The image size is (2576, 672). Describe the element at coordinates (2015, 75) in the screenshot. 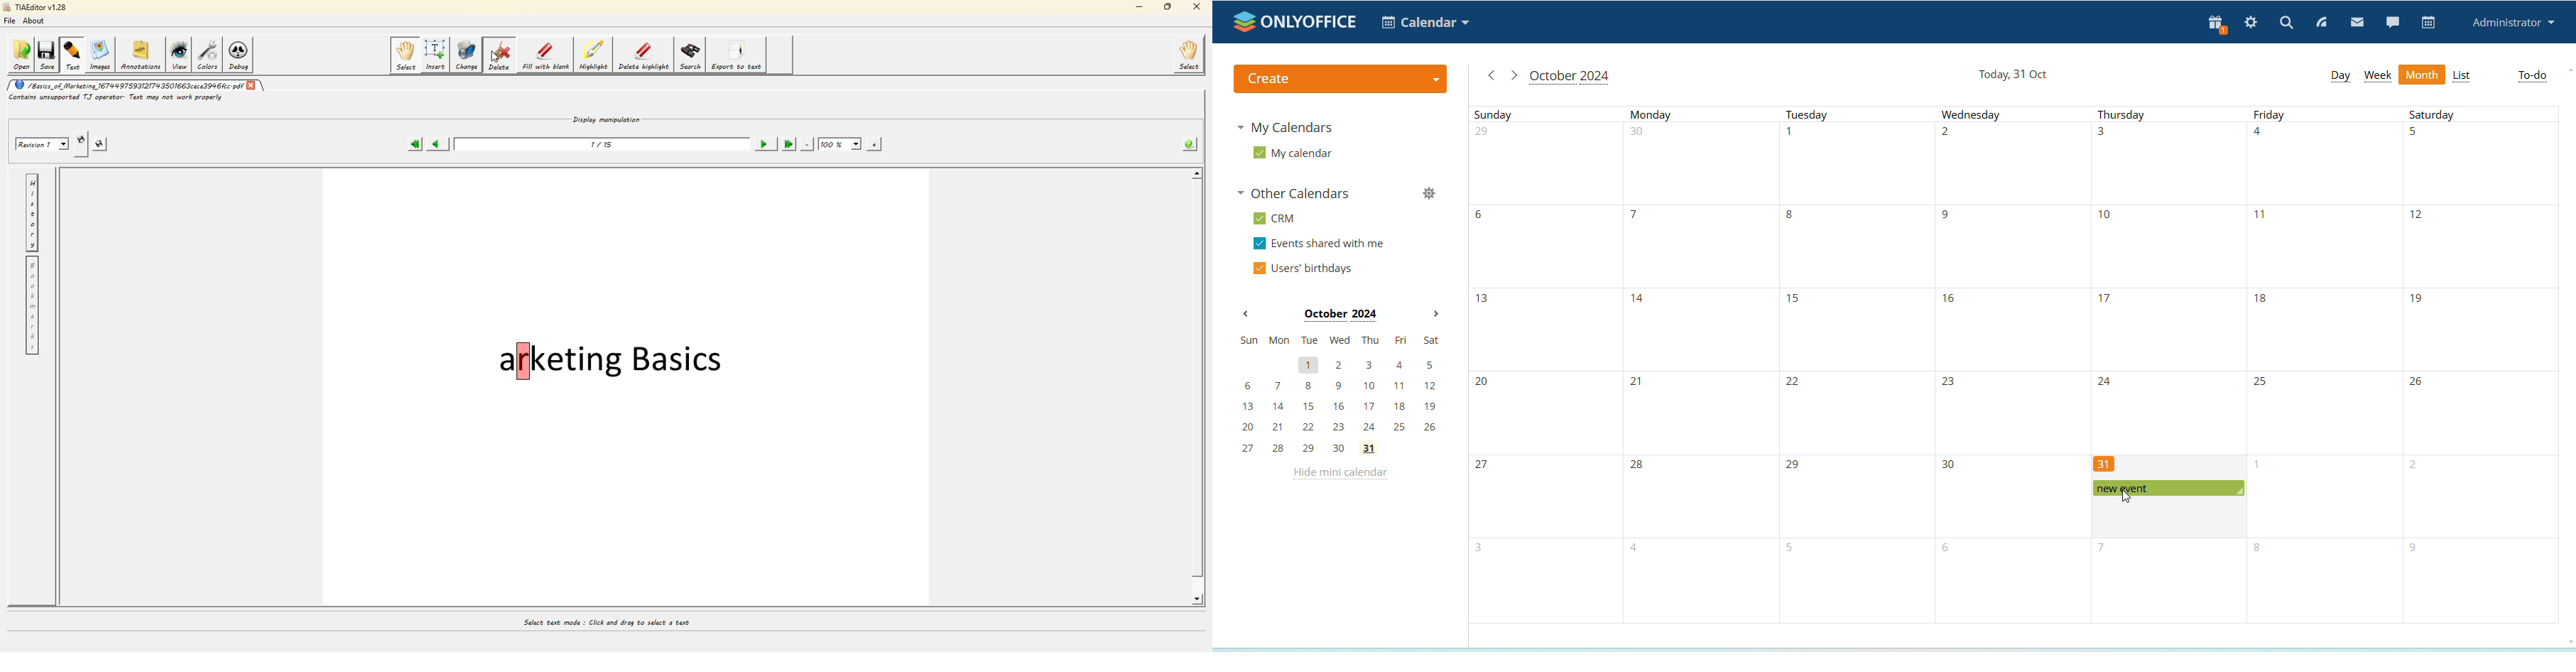

I see `current date` at that location.